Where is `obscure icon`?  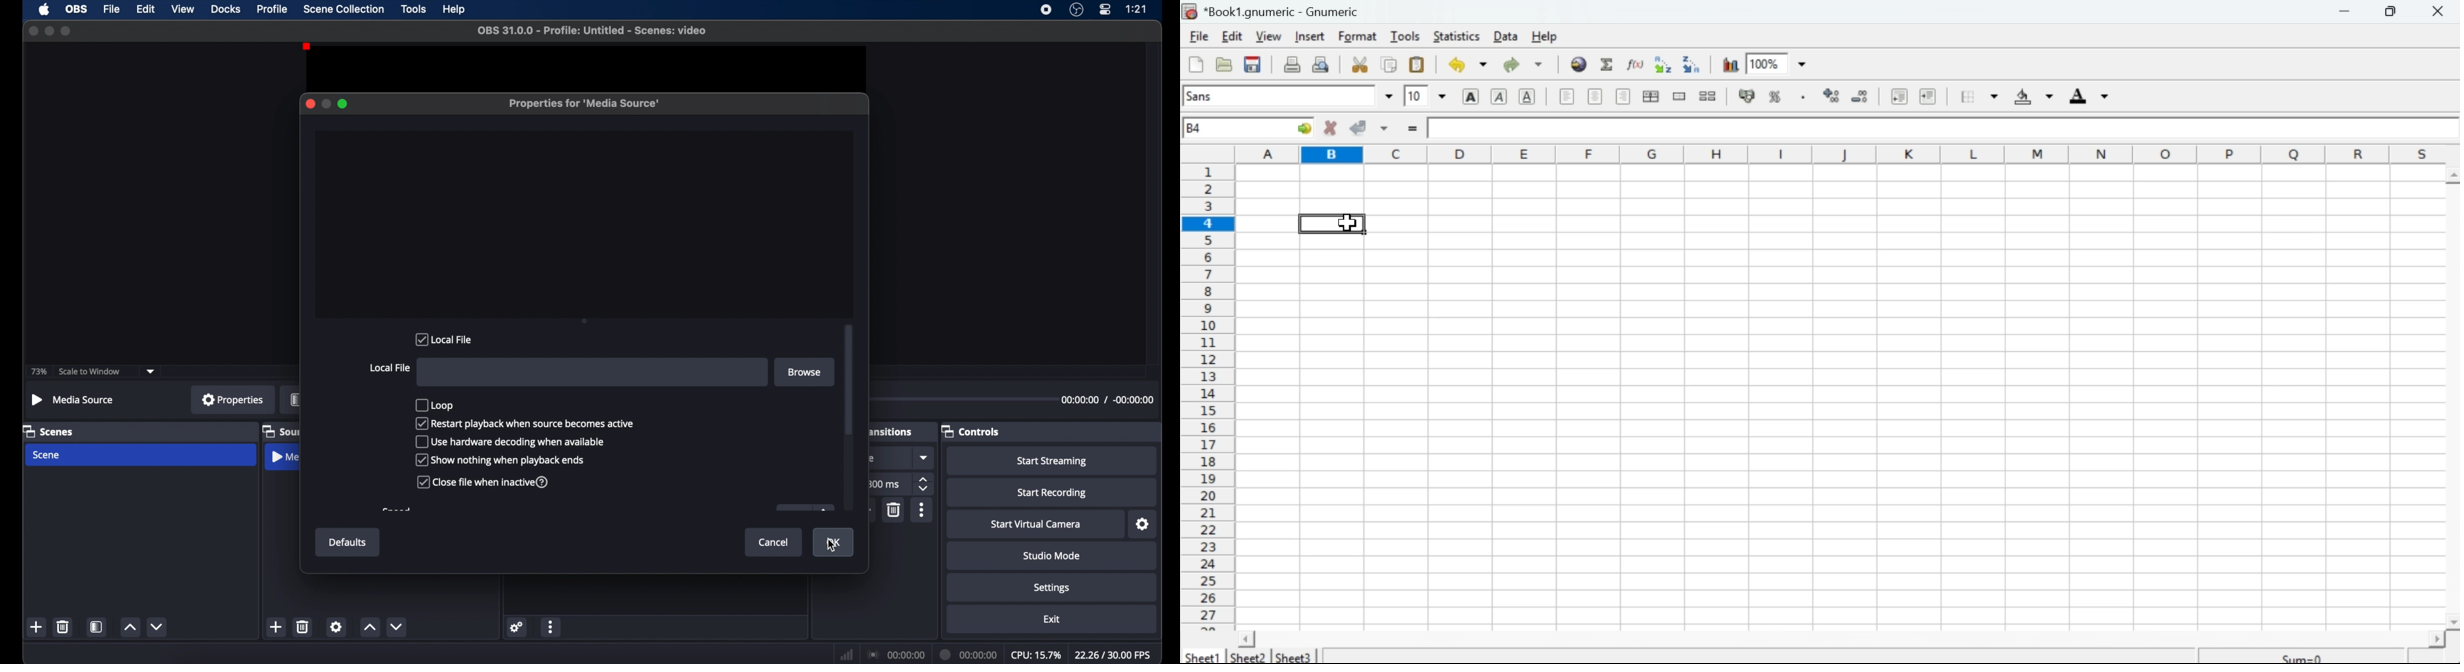 obscure icon is located at coordinates (804, 508).